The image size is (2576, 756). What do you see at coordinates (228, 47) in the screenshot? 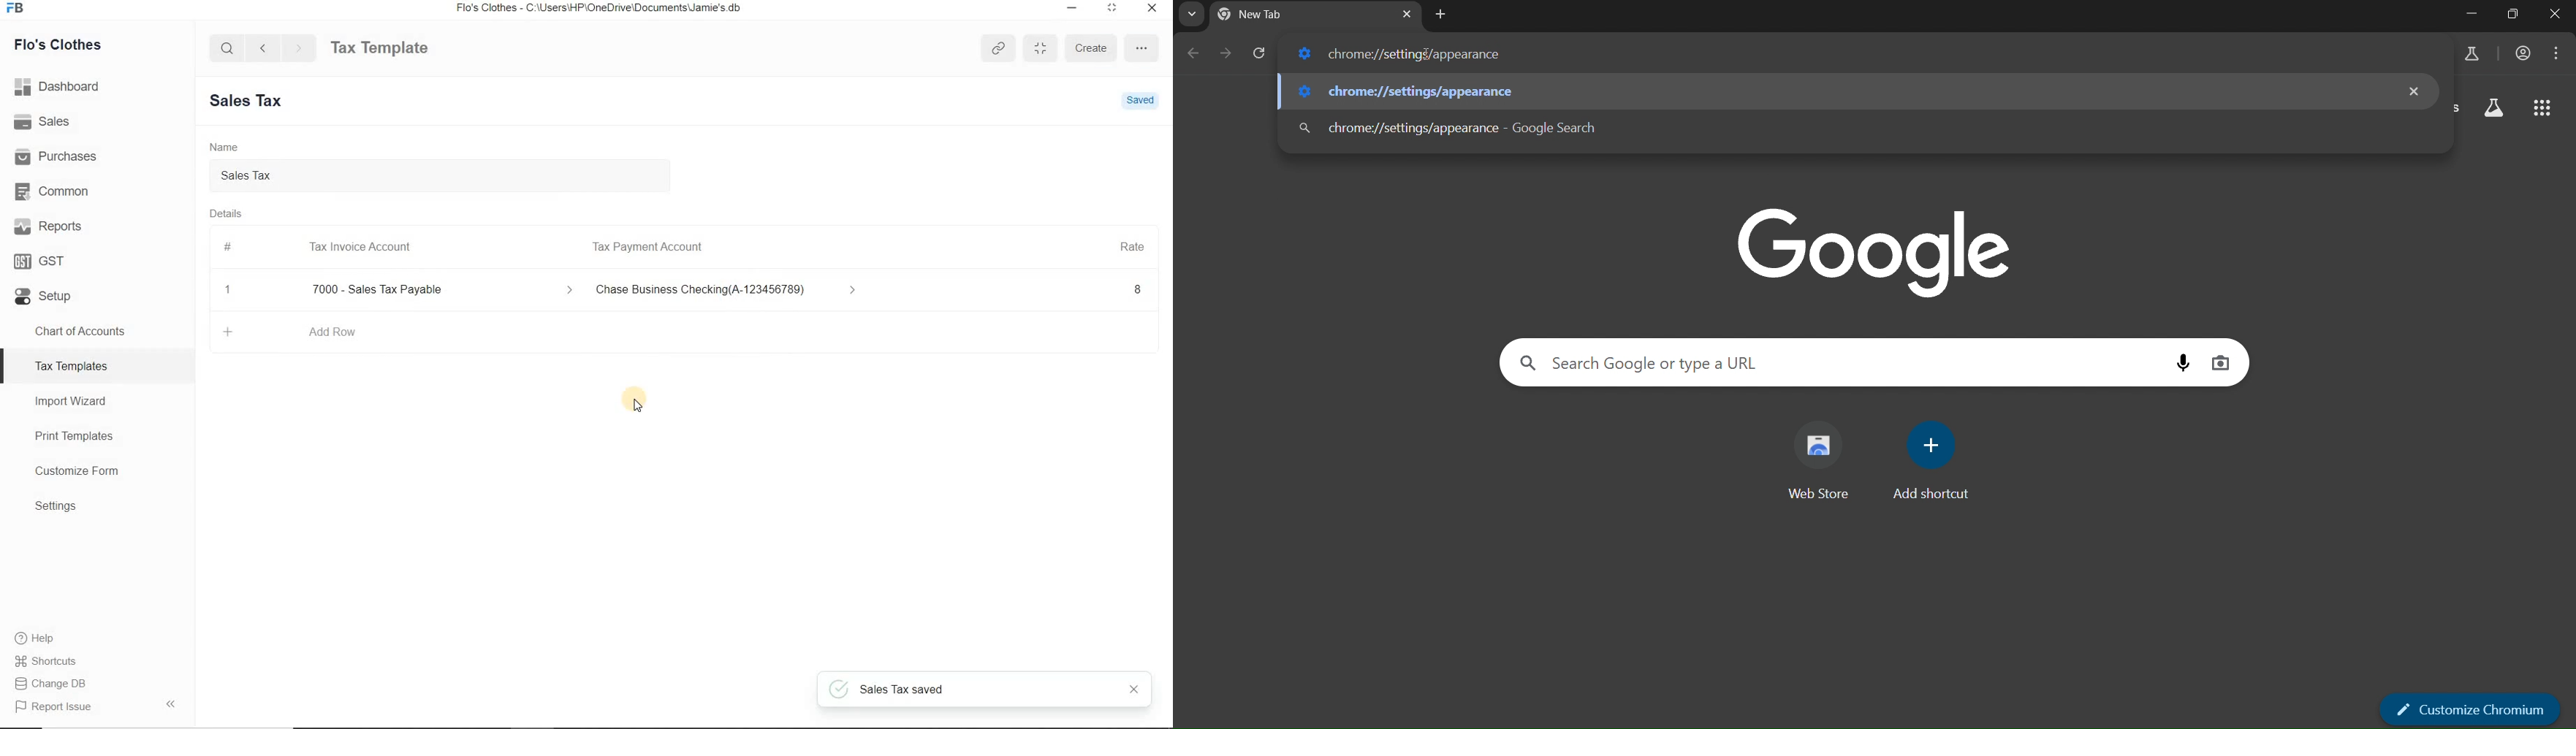
I see `Search Bar` at bounding box center [228, 47].